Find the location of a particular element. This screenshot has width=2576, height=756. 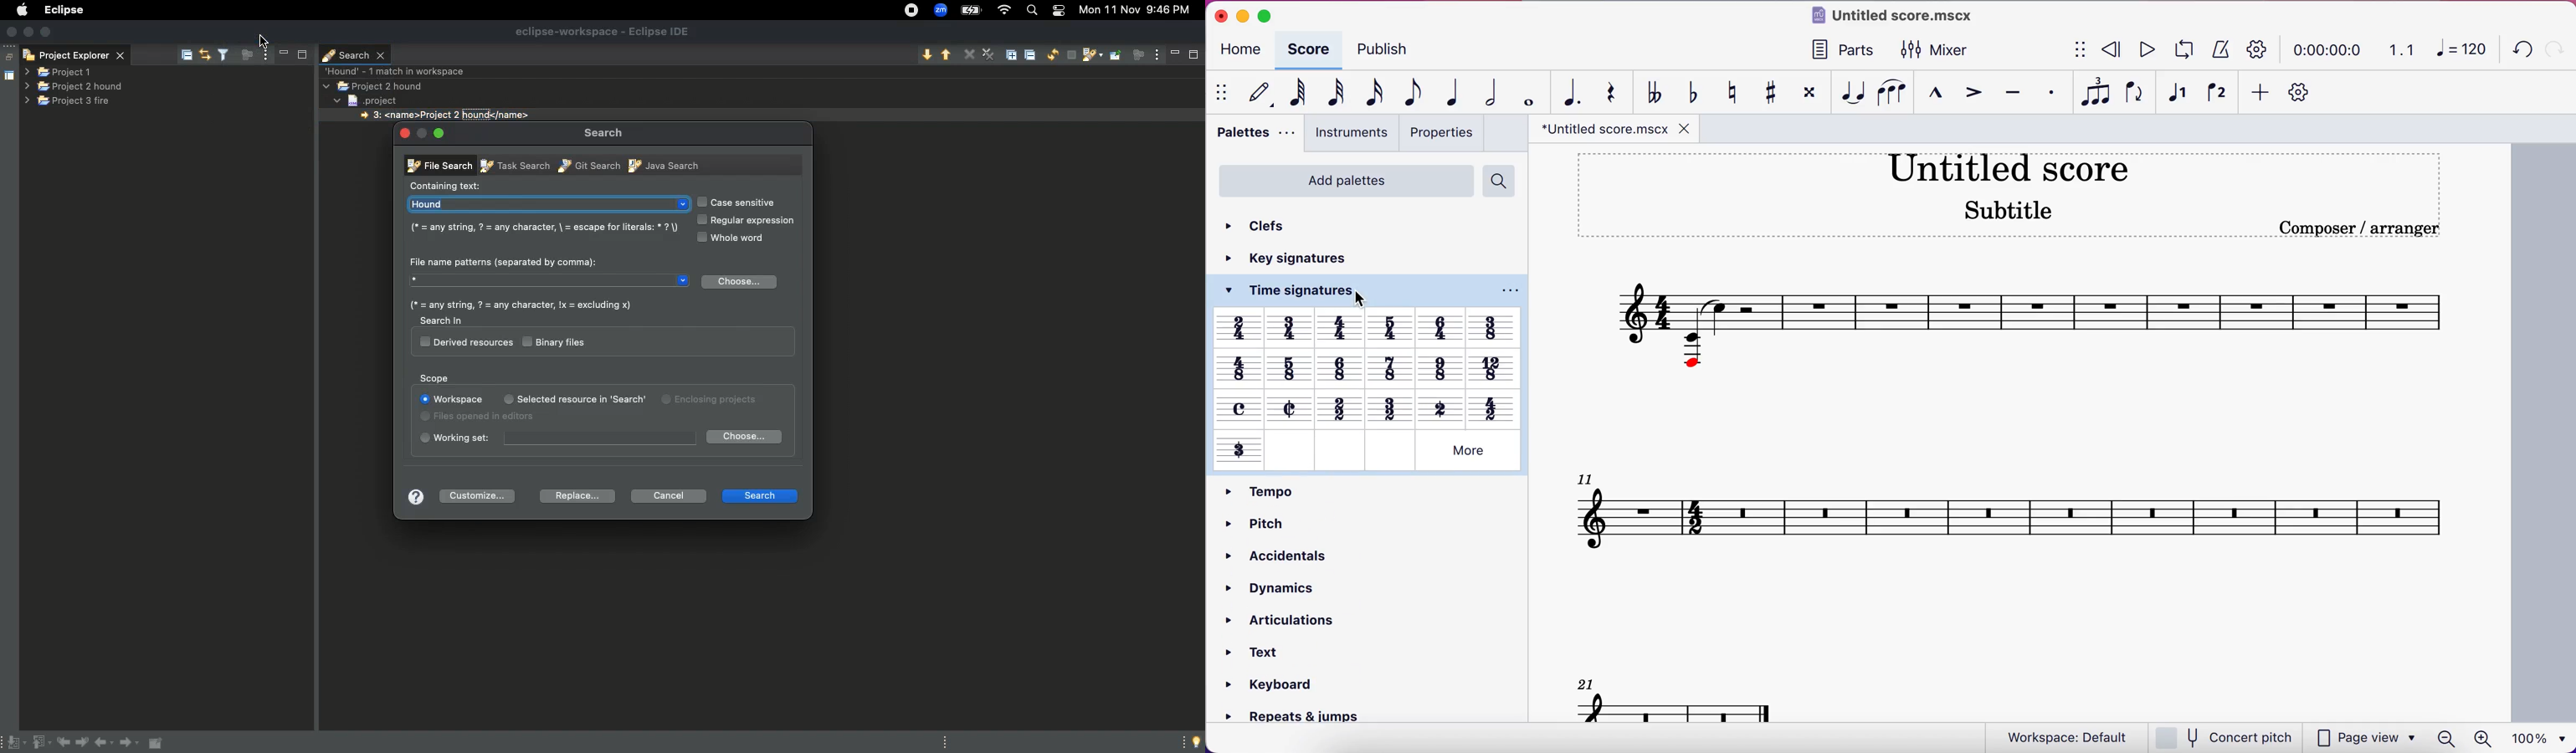

Project 2 hound is located at coordinates (375, 86).